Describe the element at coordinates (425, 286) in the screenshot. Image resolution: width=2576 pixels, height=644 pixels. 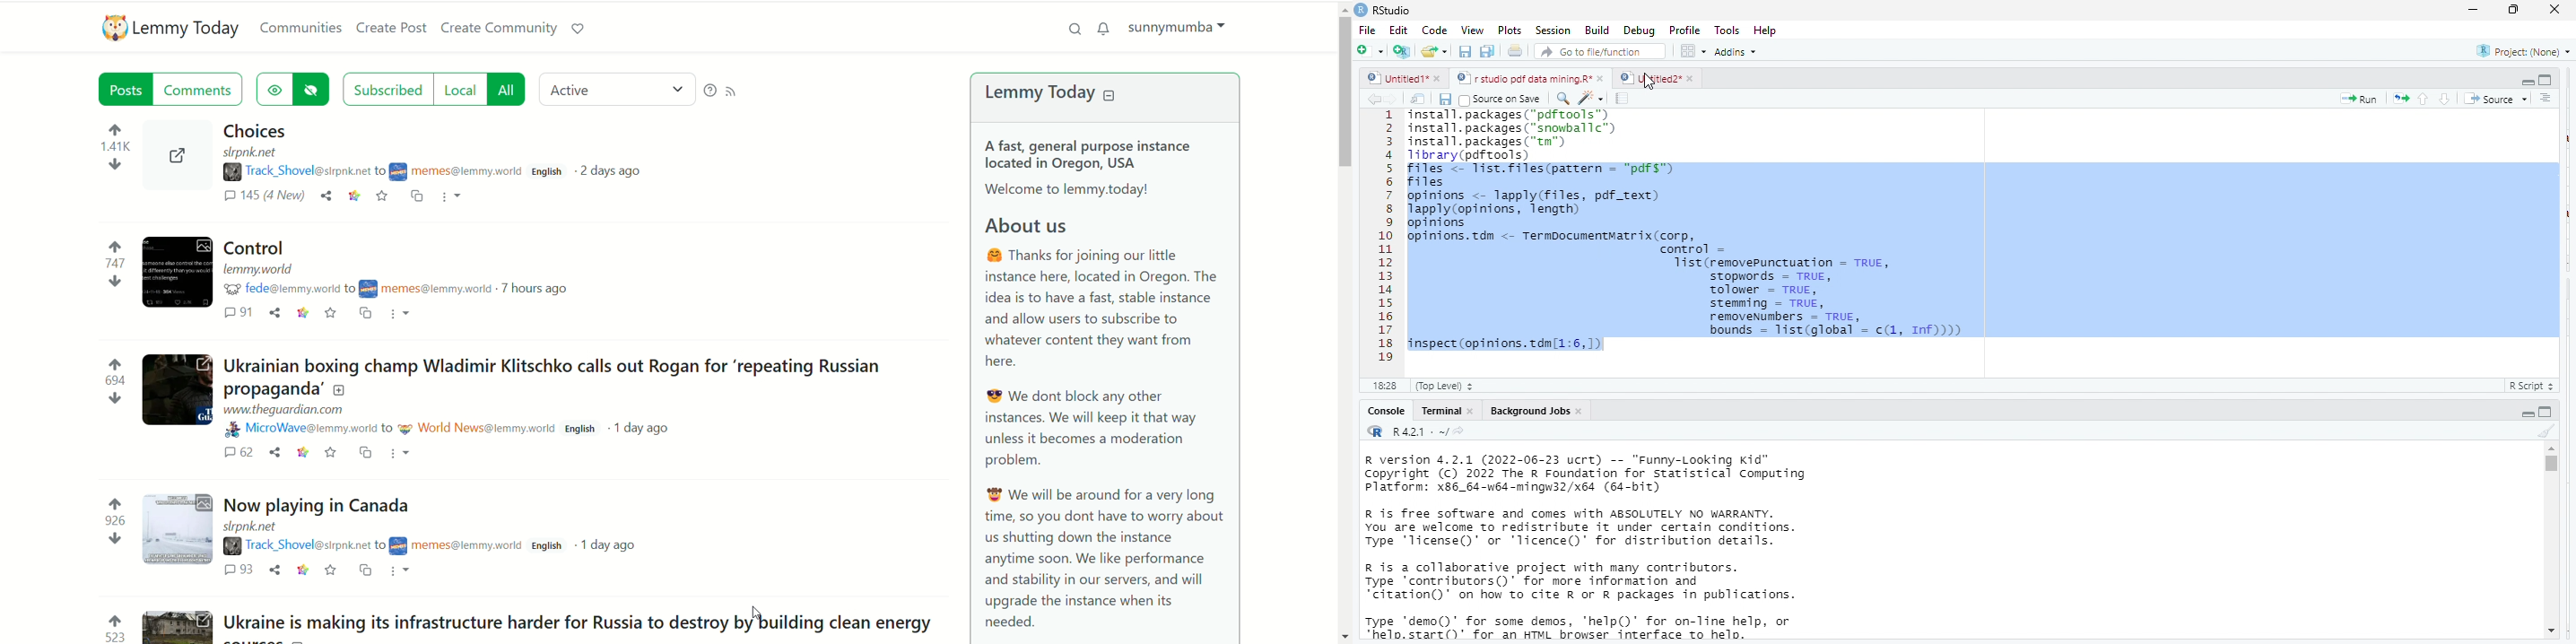
I see `community` at that location.